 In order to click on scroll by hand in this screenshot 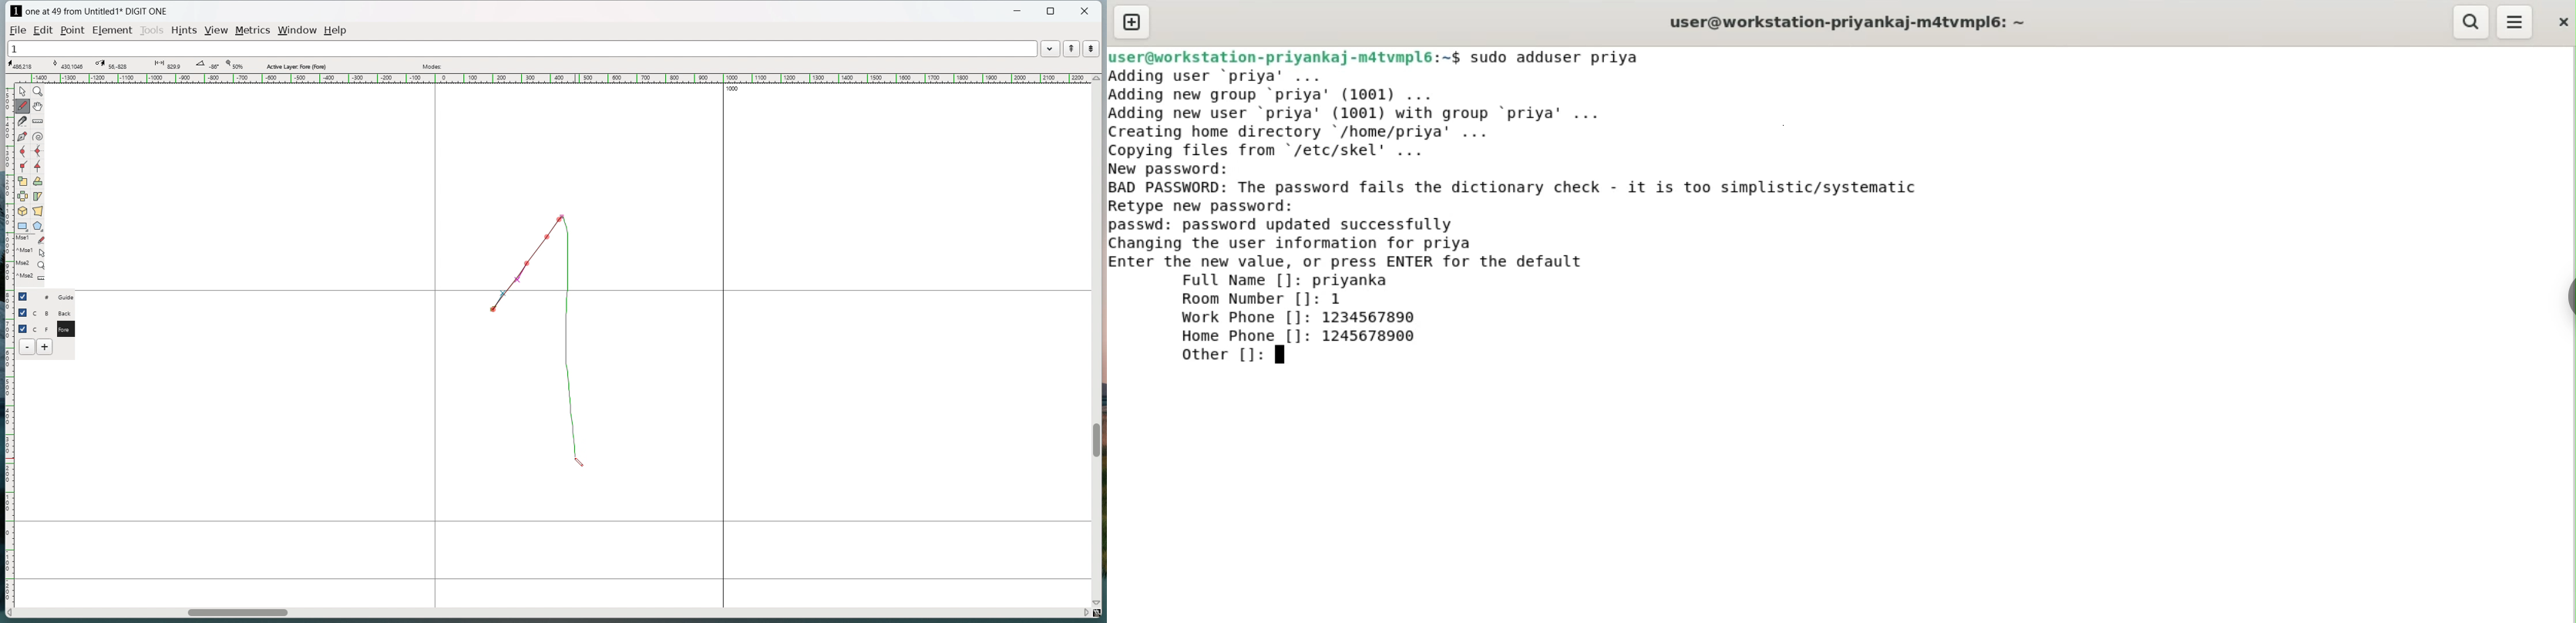, I will do `click(39, 106)`.